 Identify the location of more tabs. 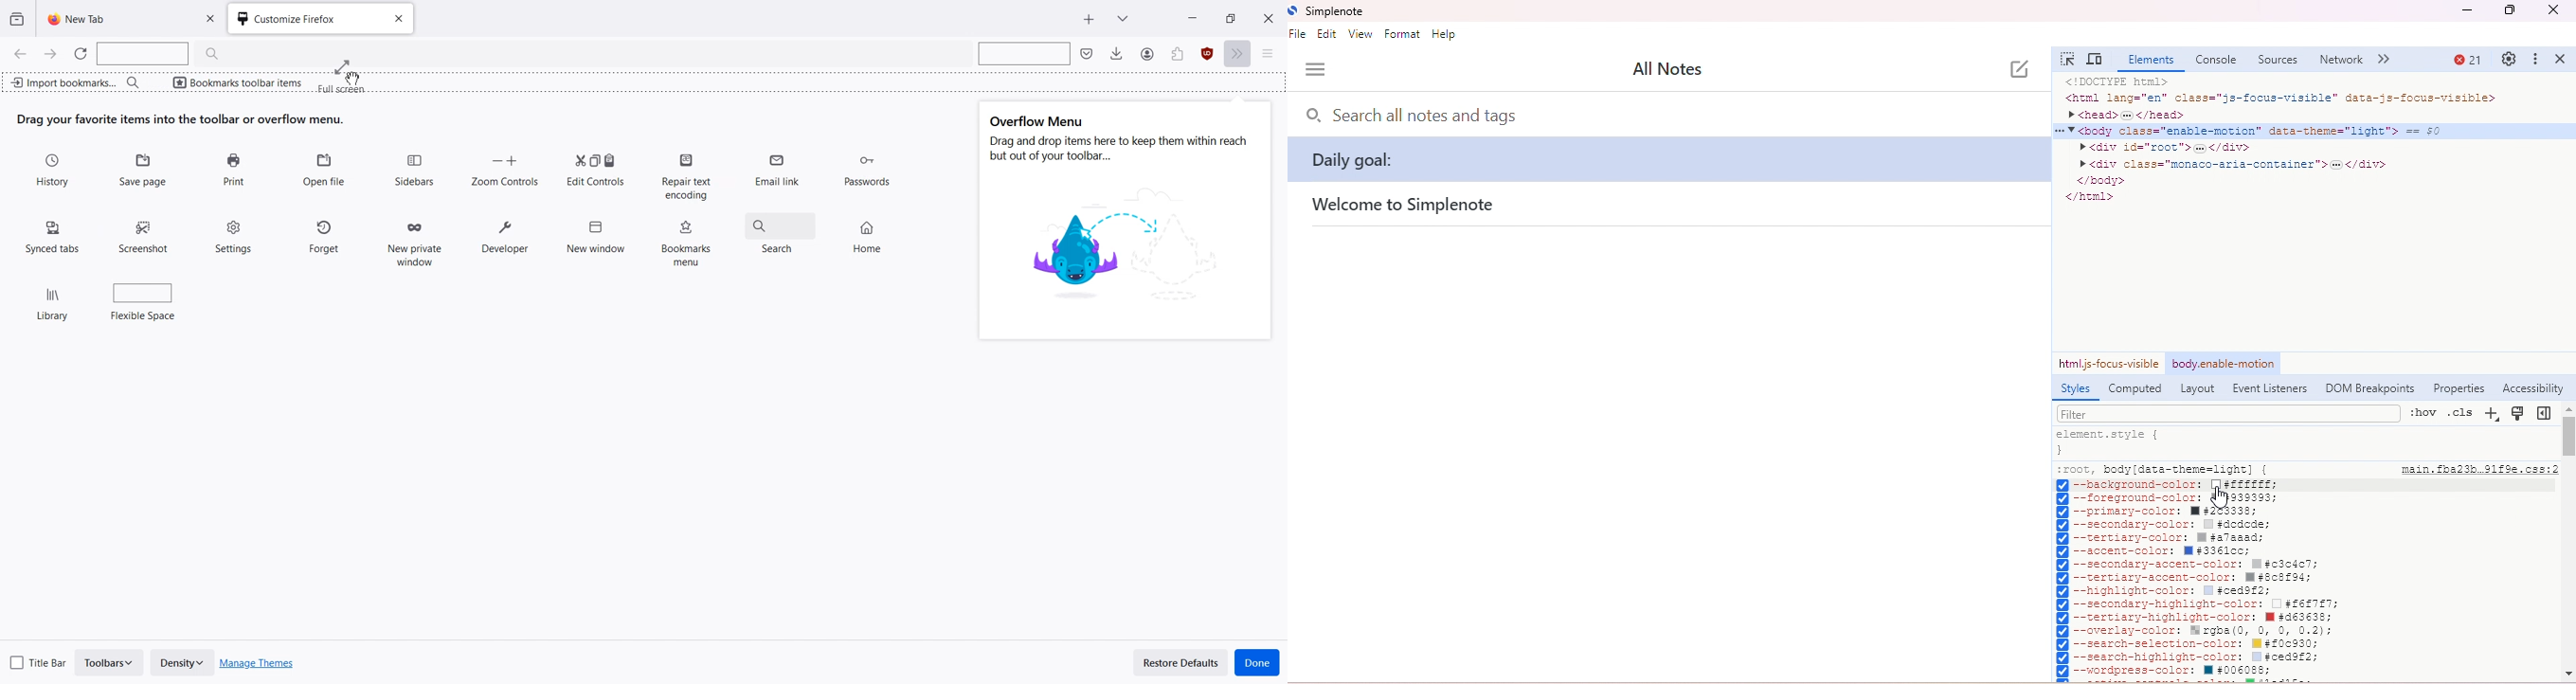
(2387, 60).